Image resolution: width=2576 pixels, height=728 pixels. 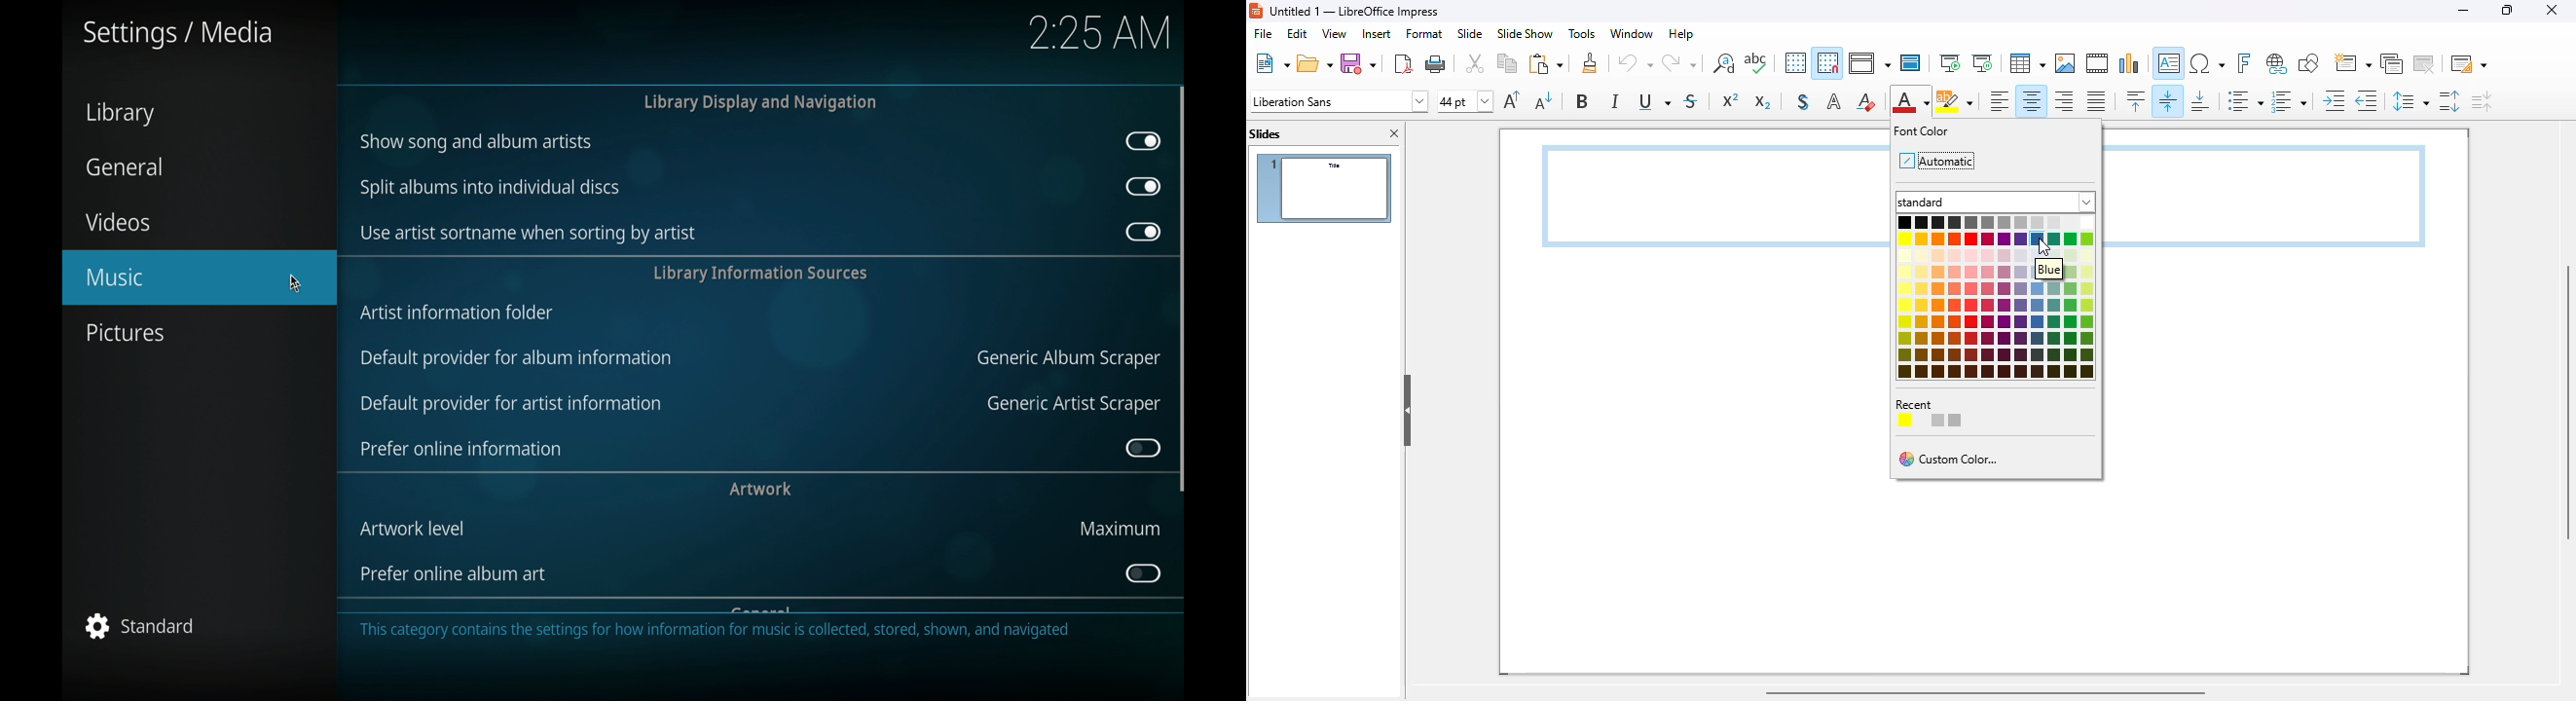 What do you see at coordinates (1144, 448) in the screenshot?
I see `toggle button` at bounding box center [1144, 448].